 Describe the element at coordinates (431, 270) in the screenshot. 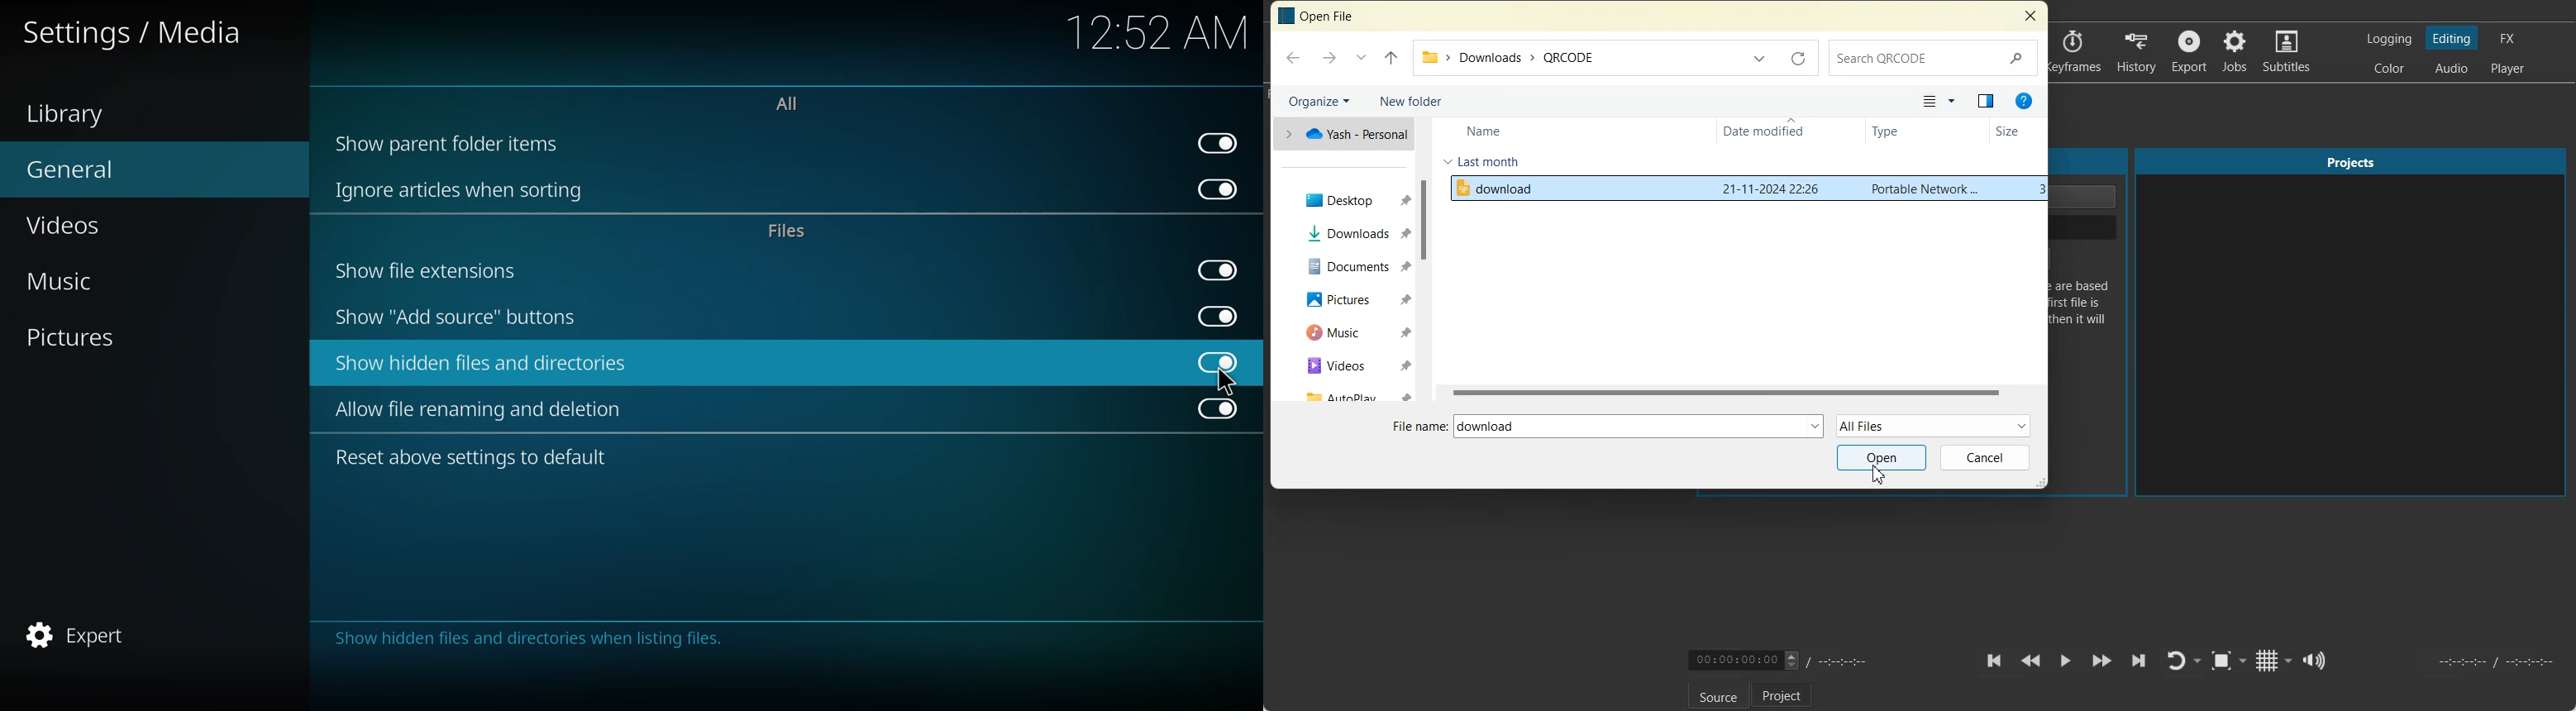

I see `show file extensions` at that location.